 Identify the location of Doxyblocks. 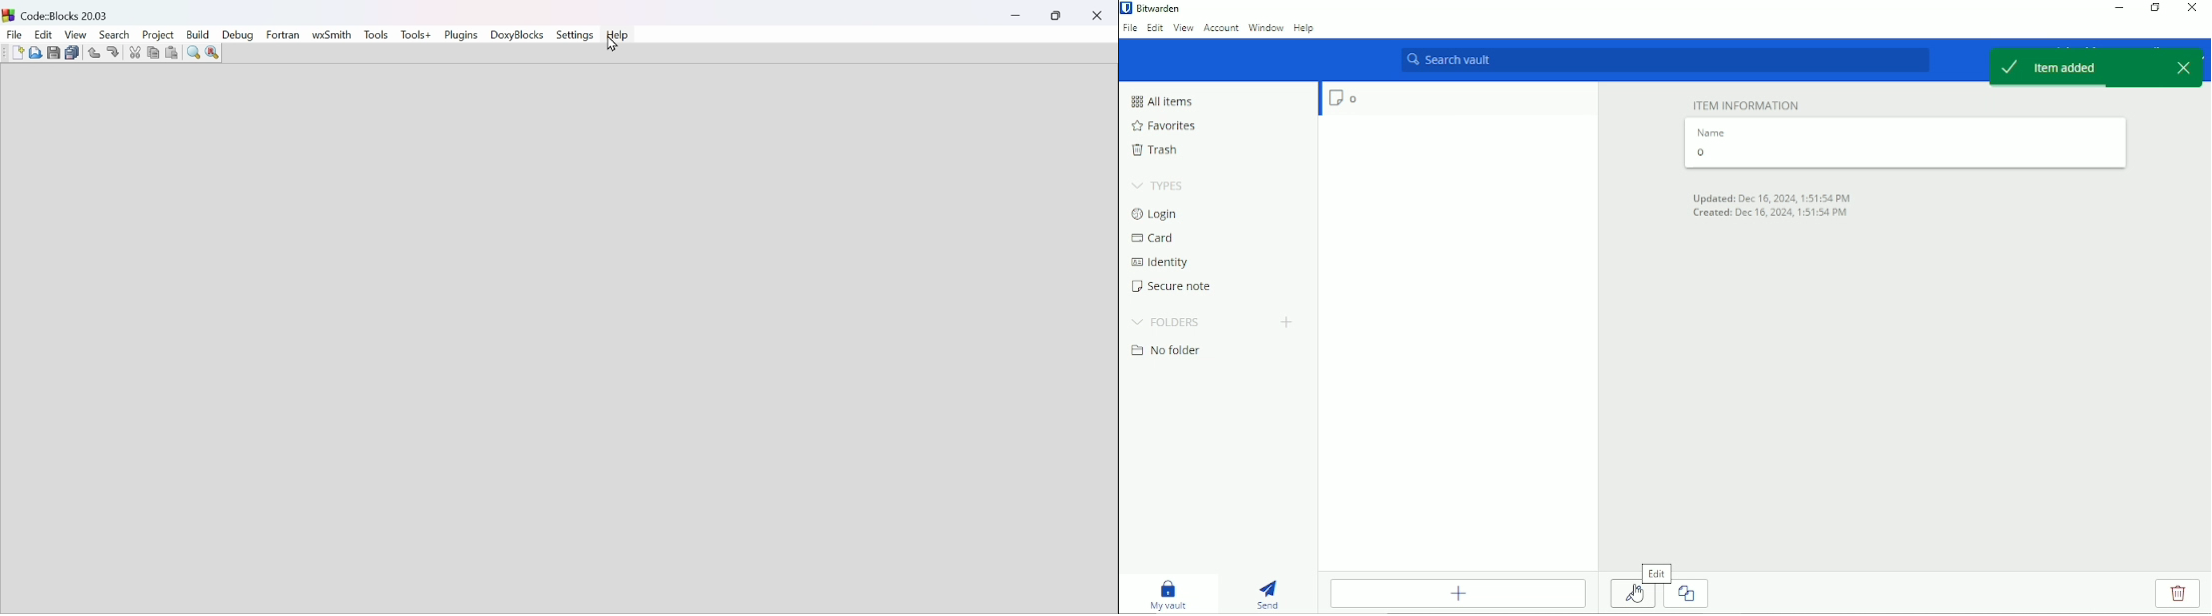
(520, 36).